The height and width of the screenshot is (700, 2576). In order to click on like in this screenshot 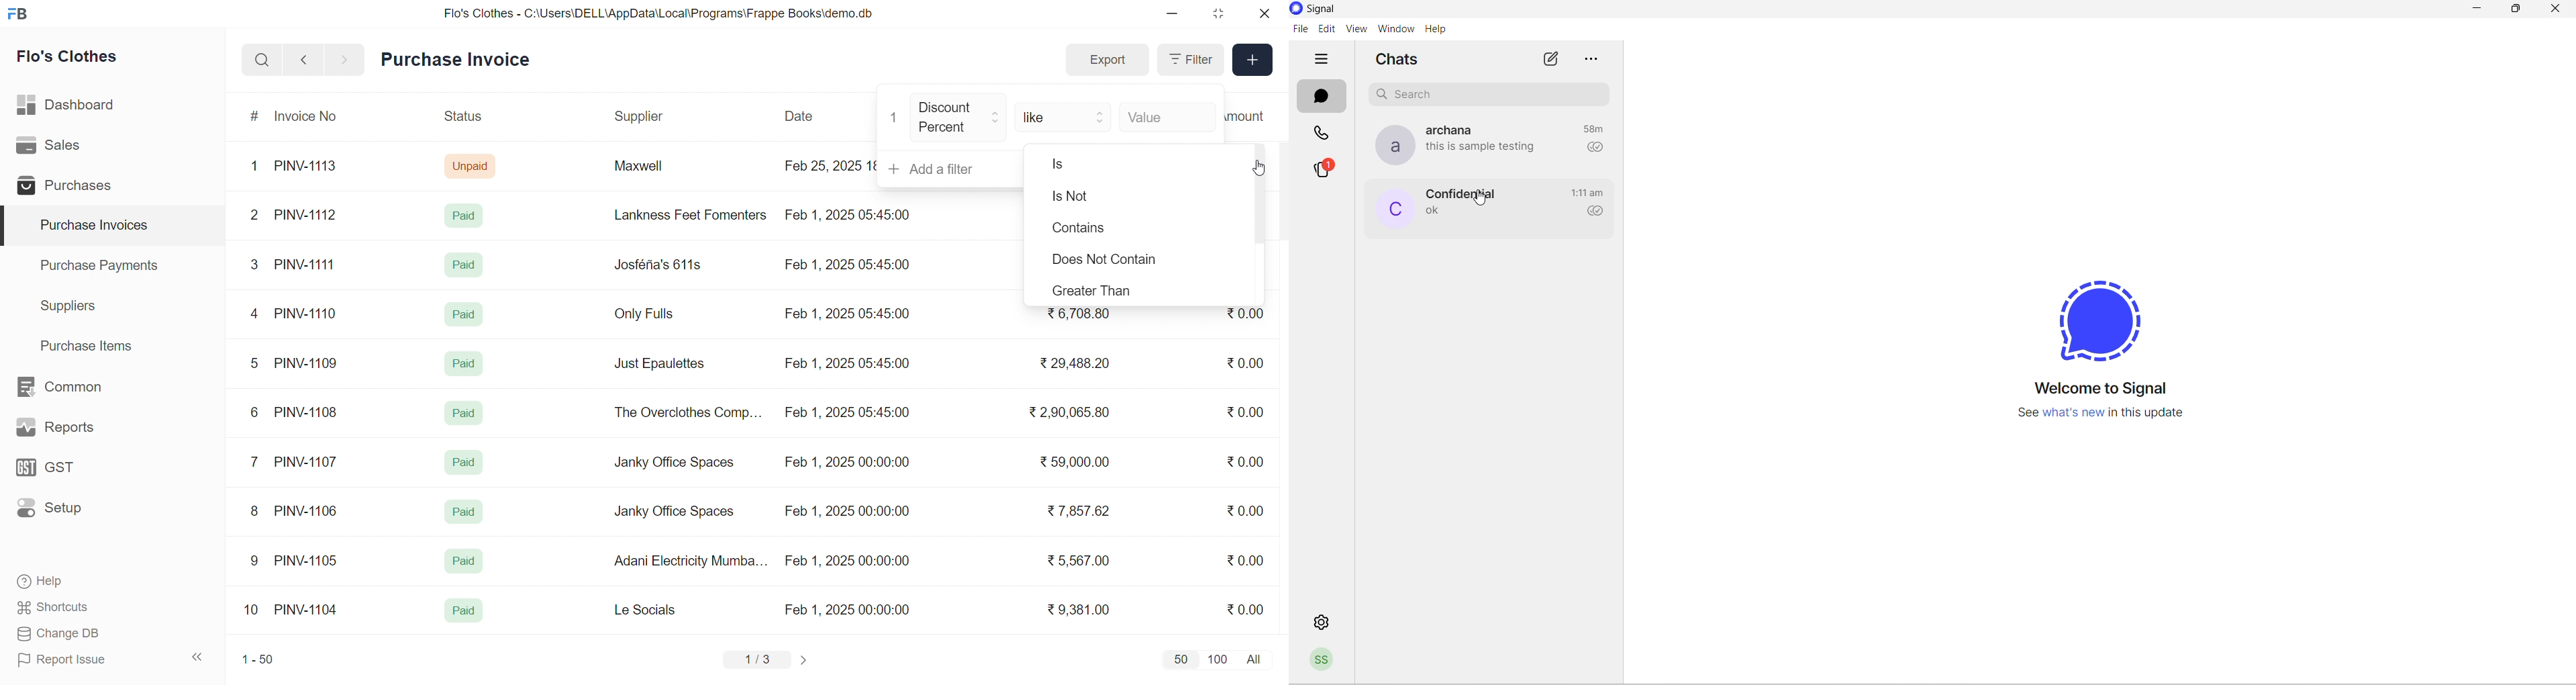, I will do `click(1064, 116)`.